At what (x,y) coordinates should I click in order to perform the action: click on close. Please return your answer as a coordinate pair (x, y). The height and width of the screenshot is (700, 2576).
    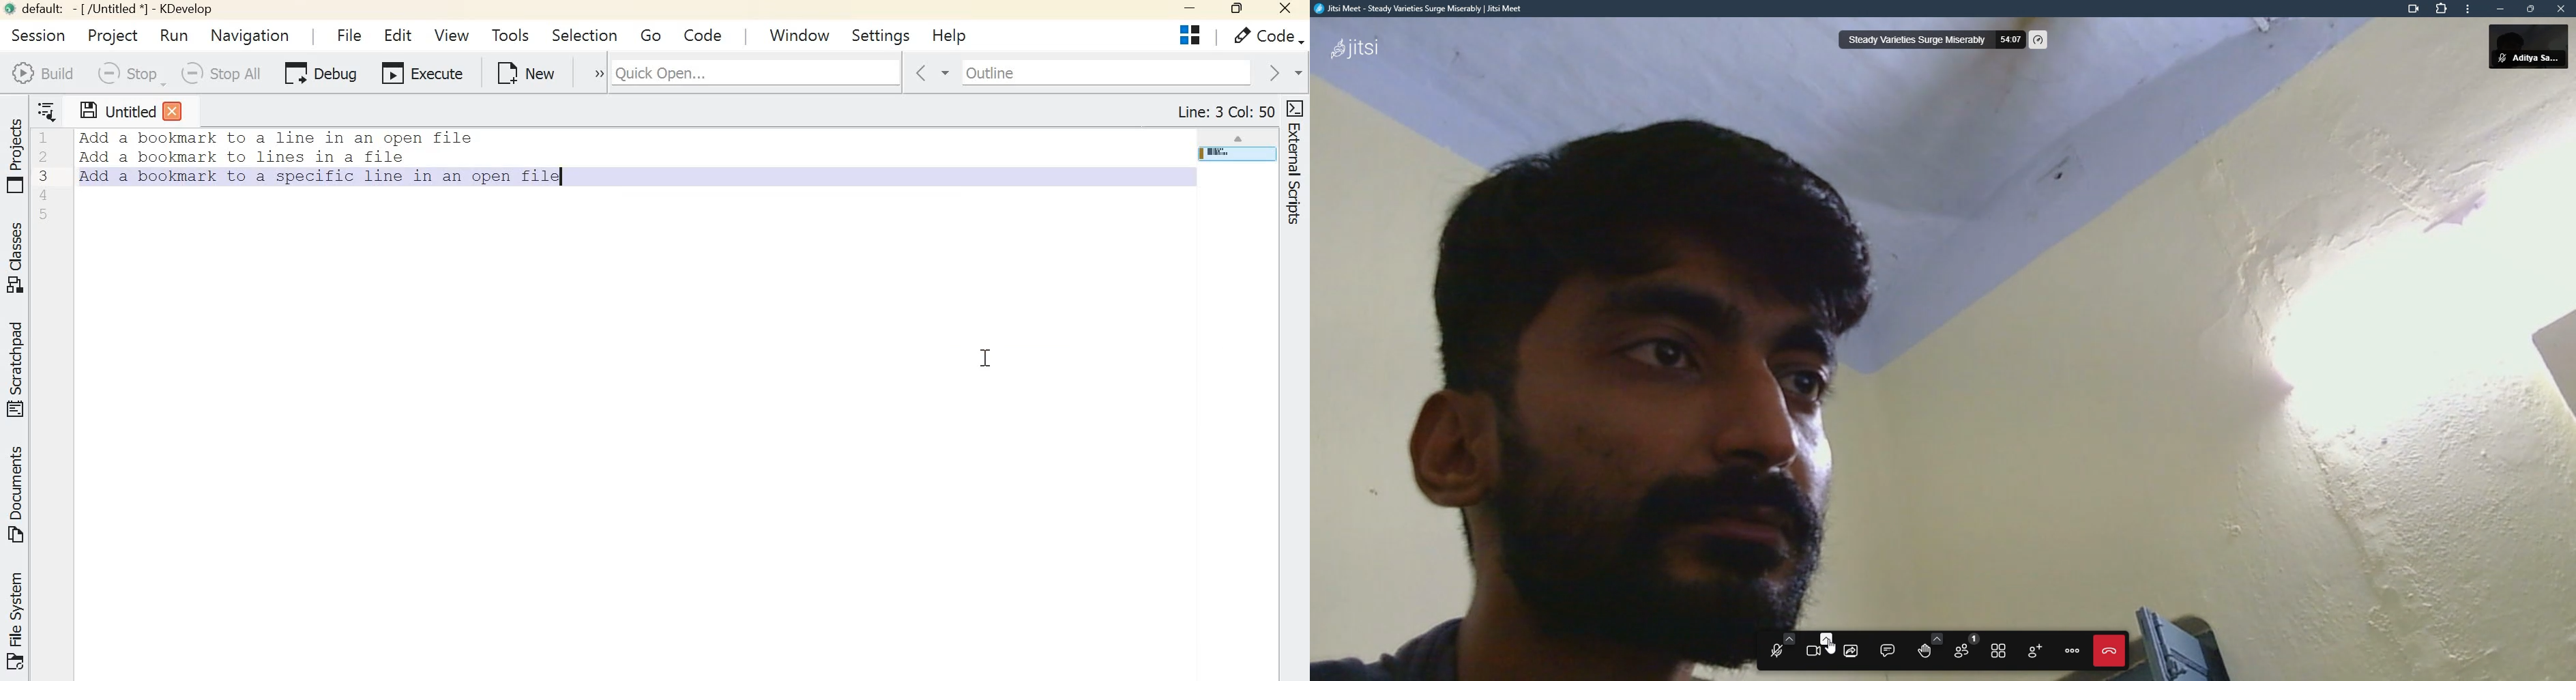
    Looking at the image, I should click on (2561, 9).